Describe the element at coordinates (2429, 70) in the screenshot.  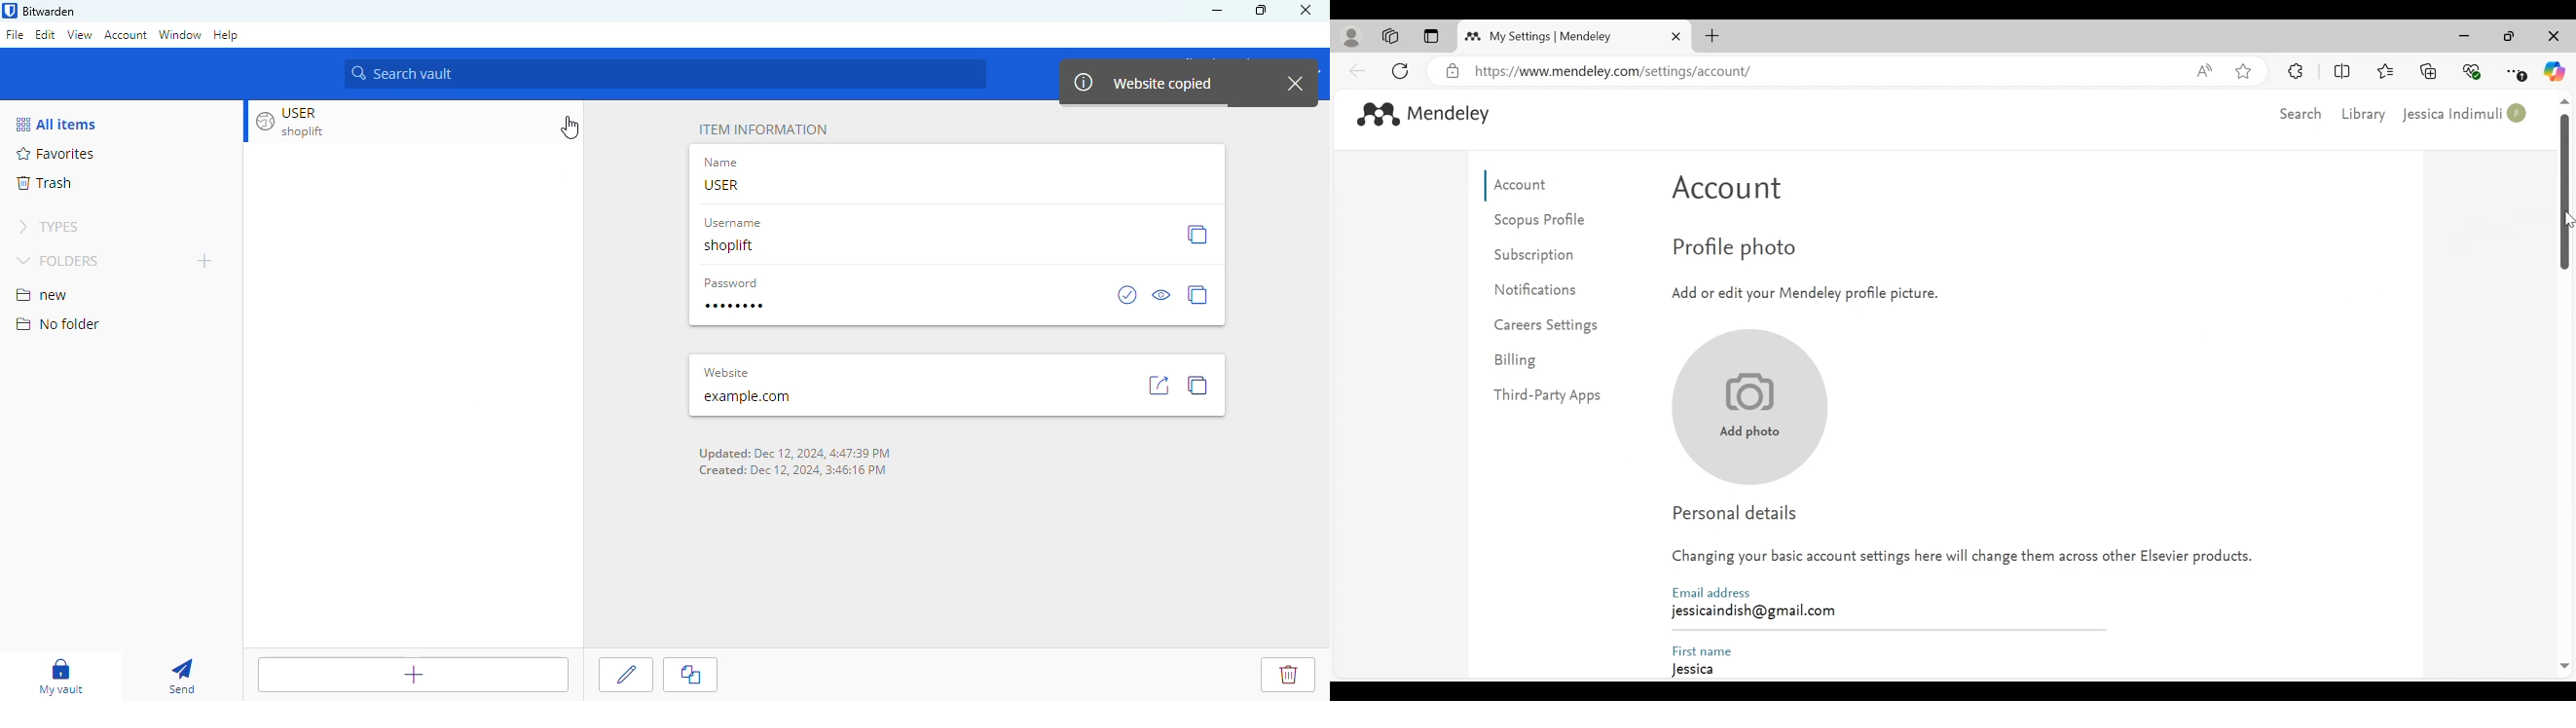
I see `Collections` at that location.